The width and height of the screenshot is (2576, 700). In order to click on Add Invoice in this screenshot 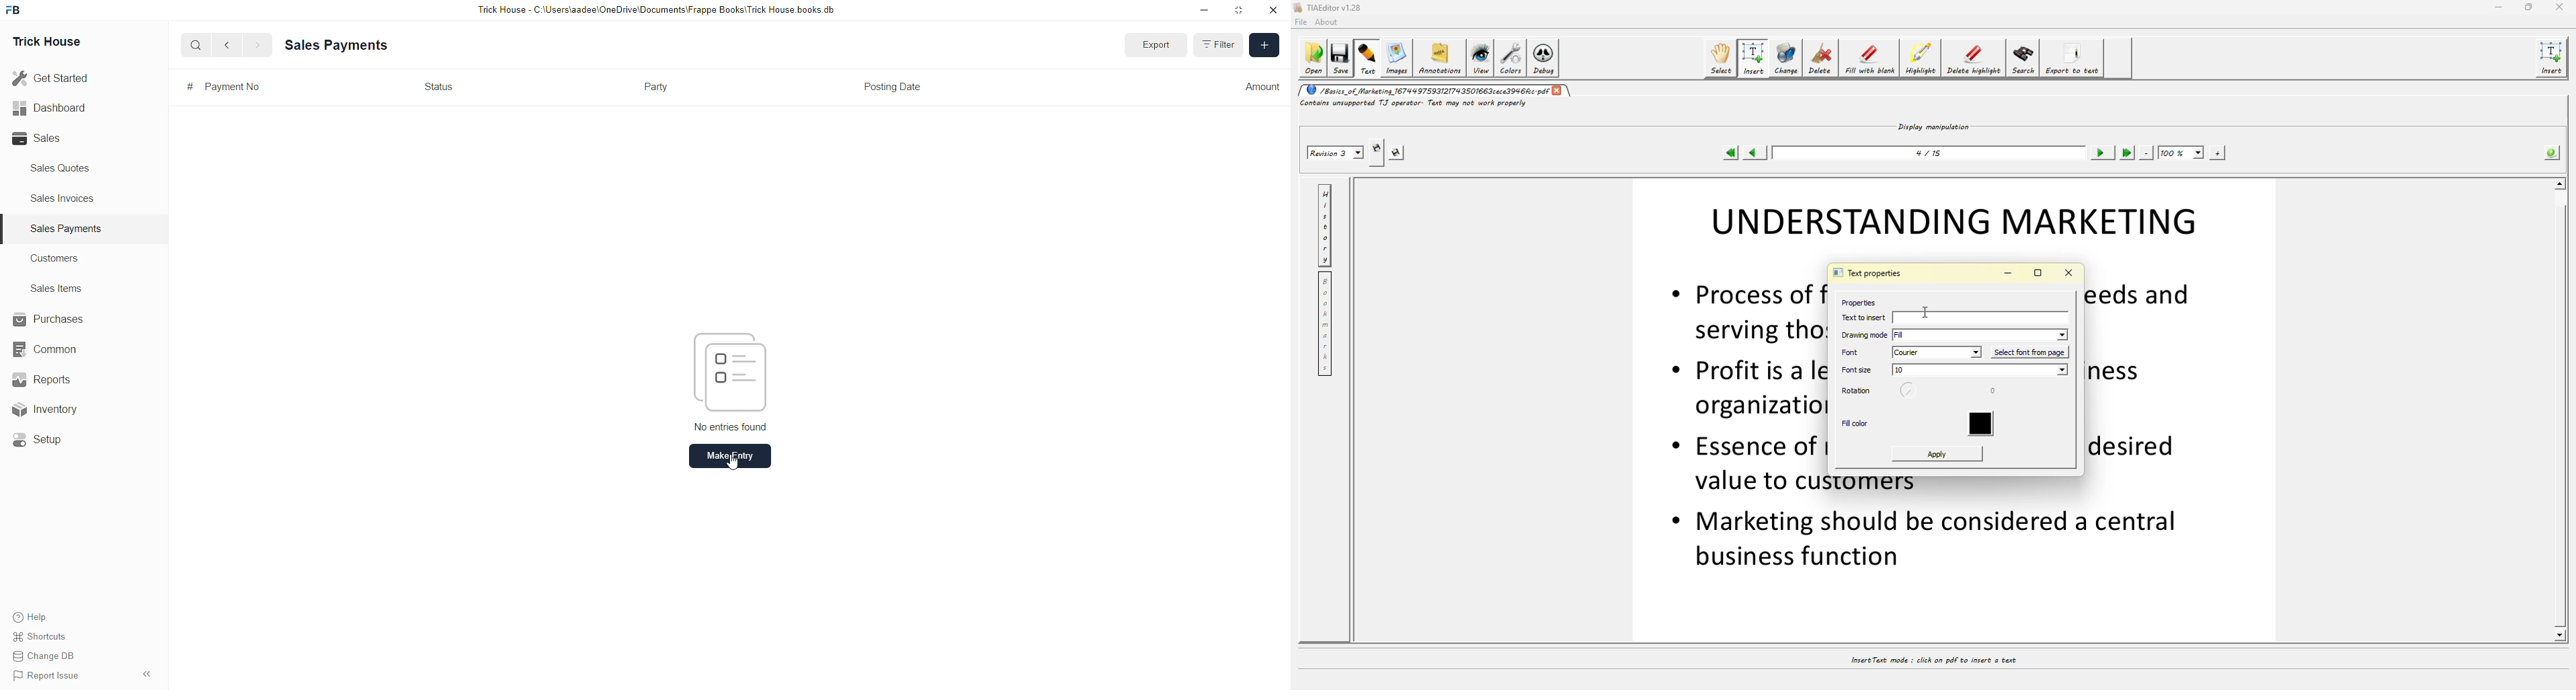, I will do `click(1265, 45)`.